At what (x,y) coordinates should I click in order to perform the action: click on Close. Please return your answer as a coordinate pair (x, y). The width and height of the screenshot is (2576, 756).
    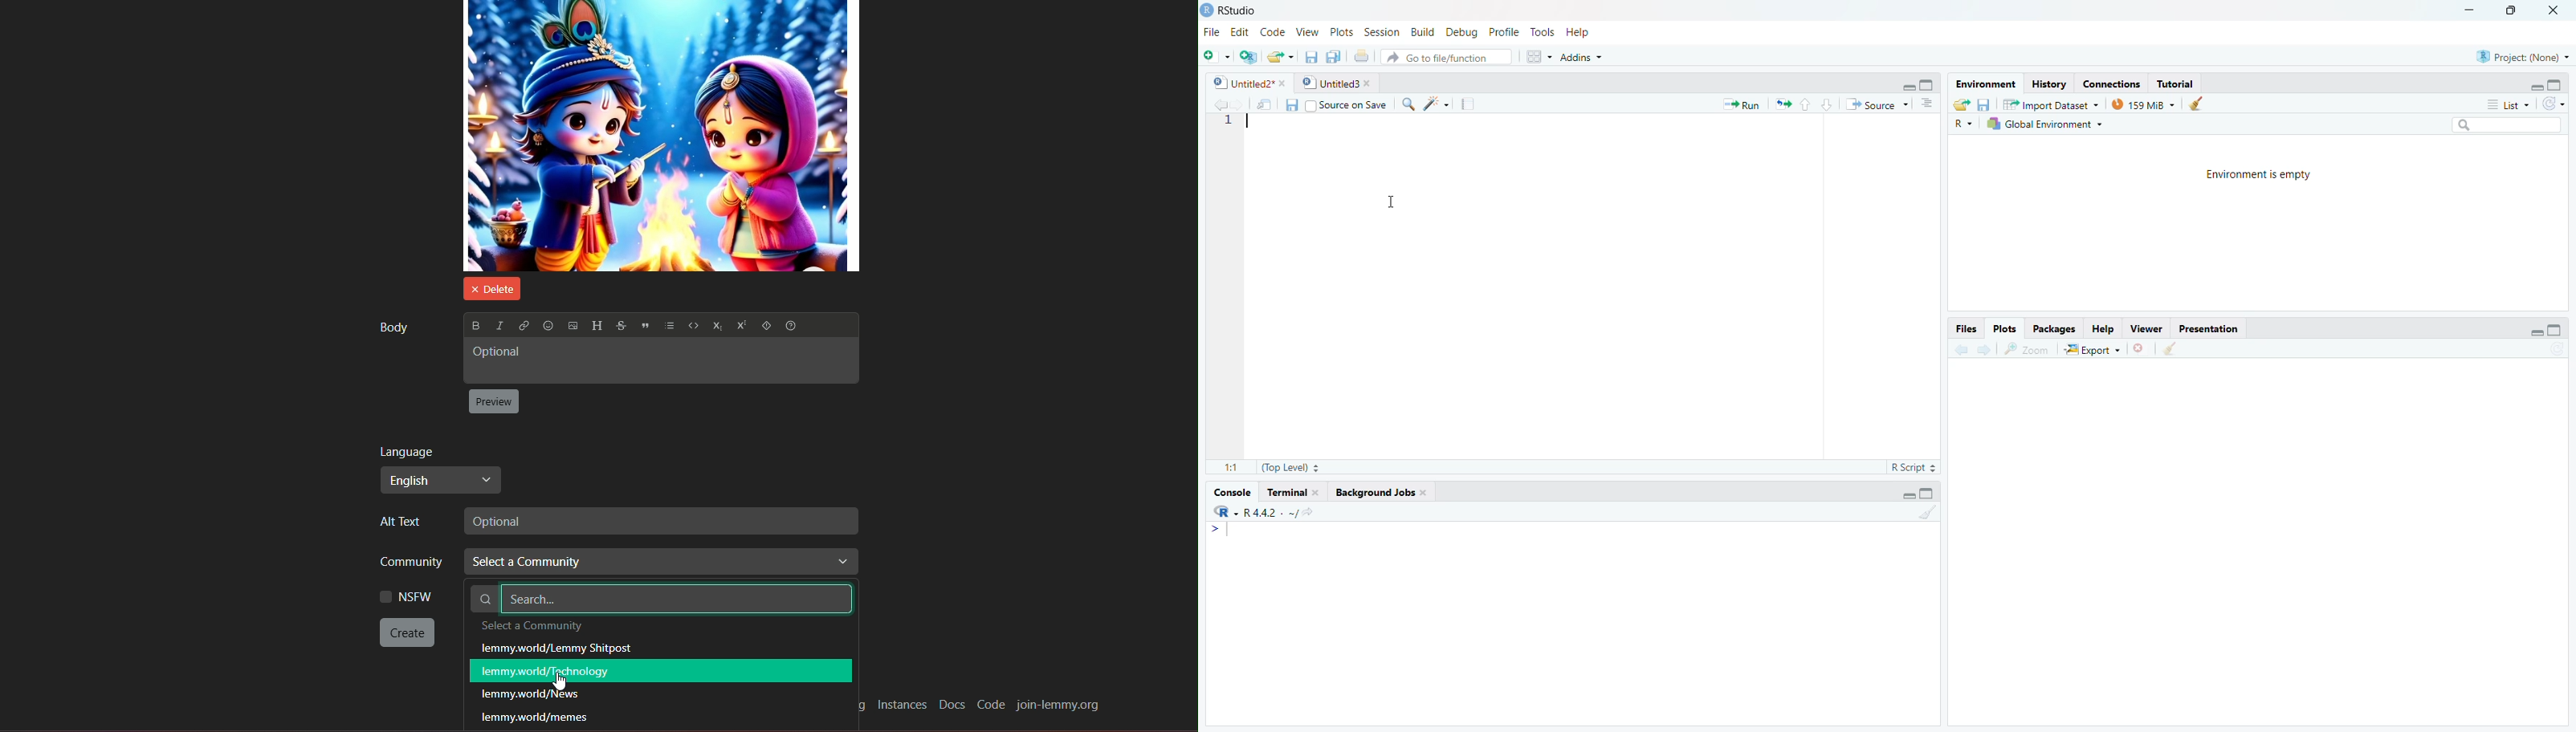
    Looking at the image, I should click on (2554, 12).